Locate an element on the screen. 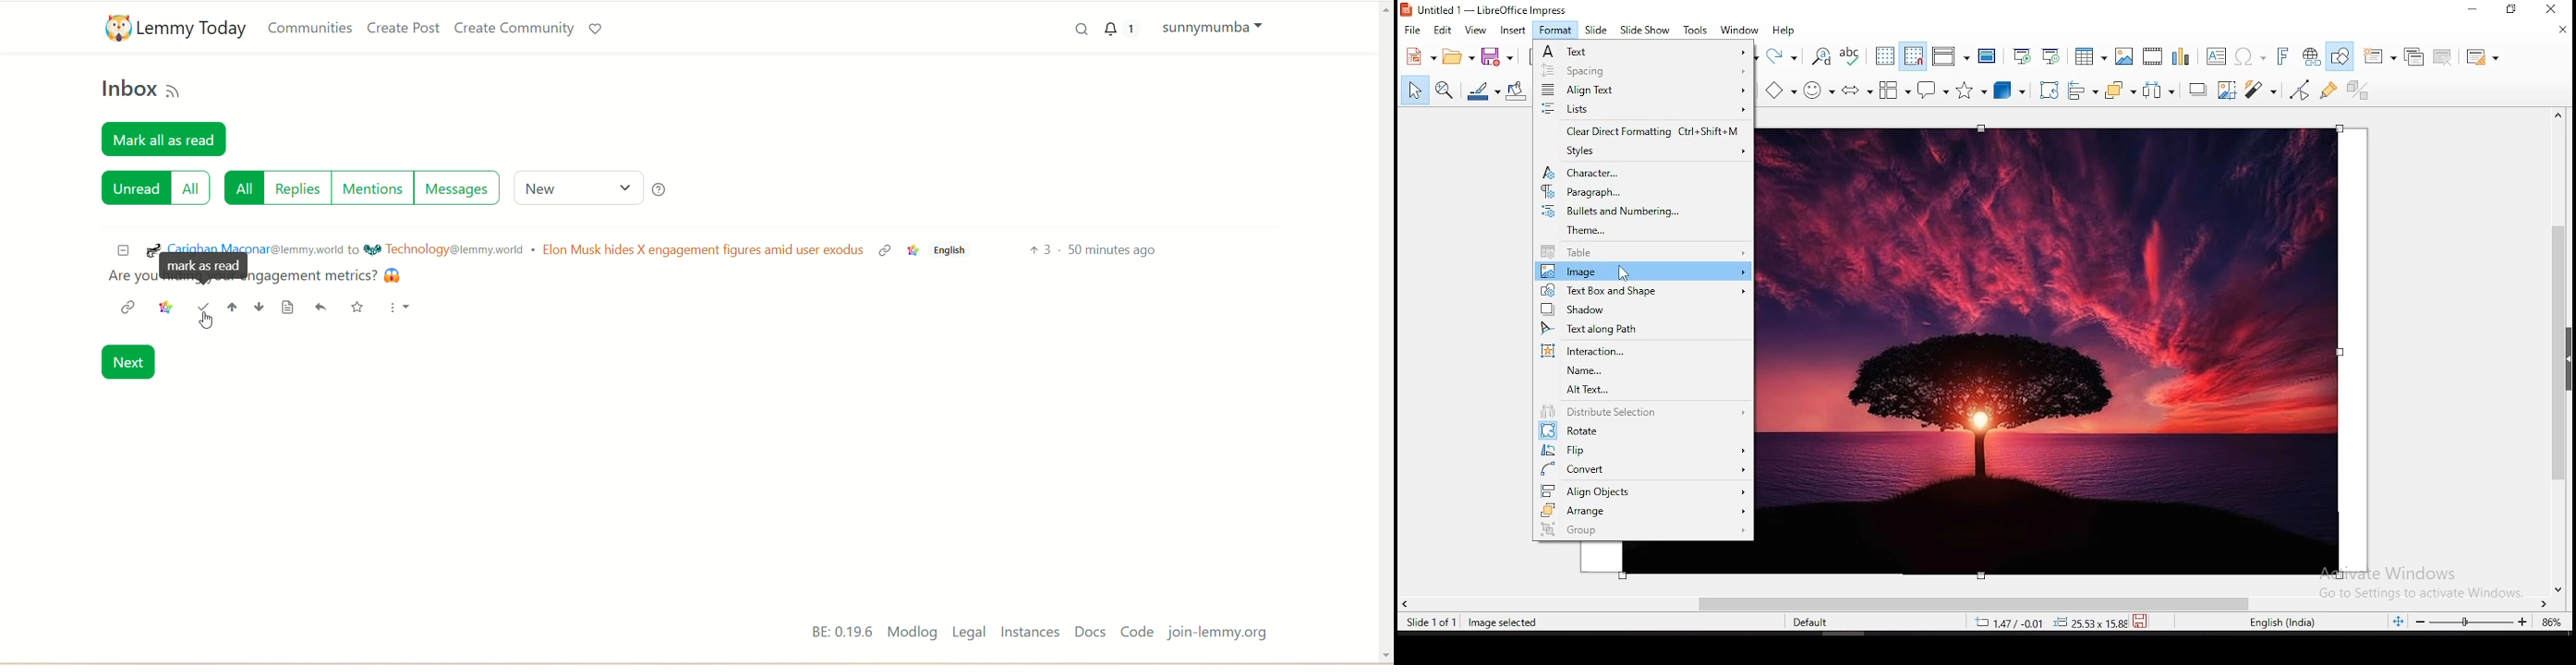 This screenshot has width=2576, height=672. alt text is located at coordinates (1645, 391).